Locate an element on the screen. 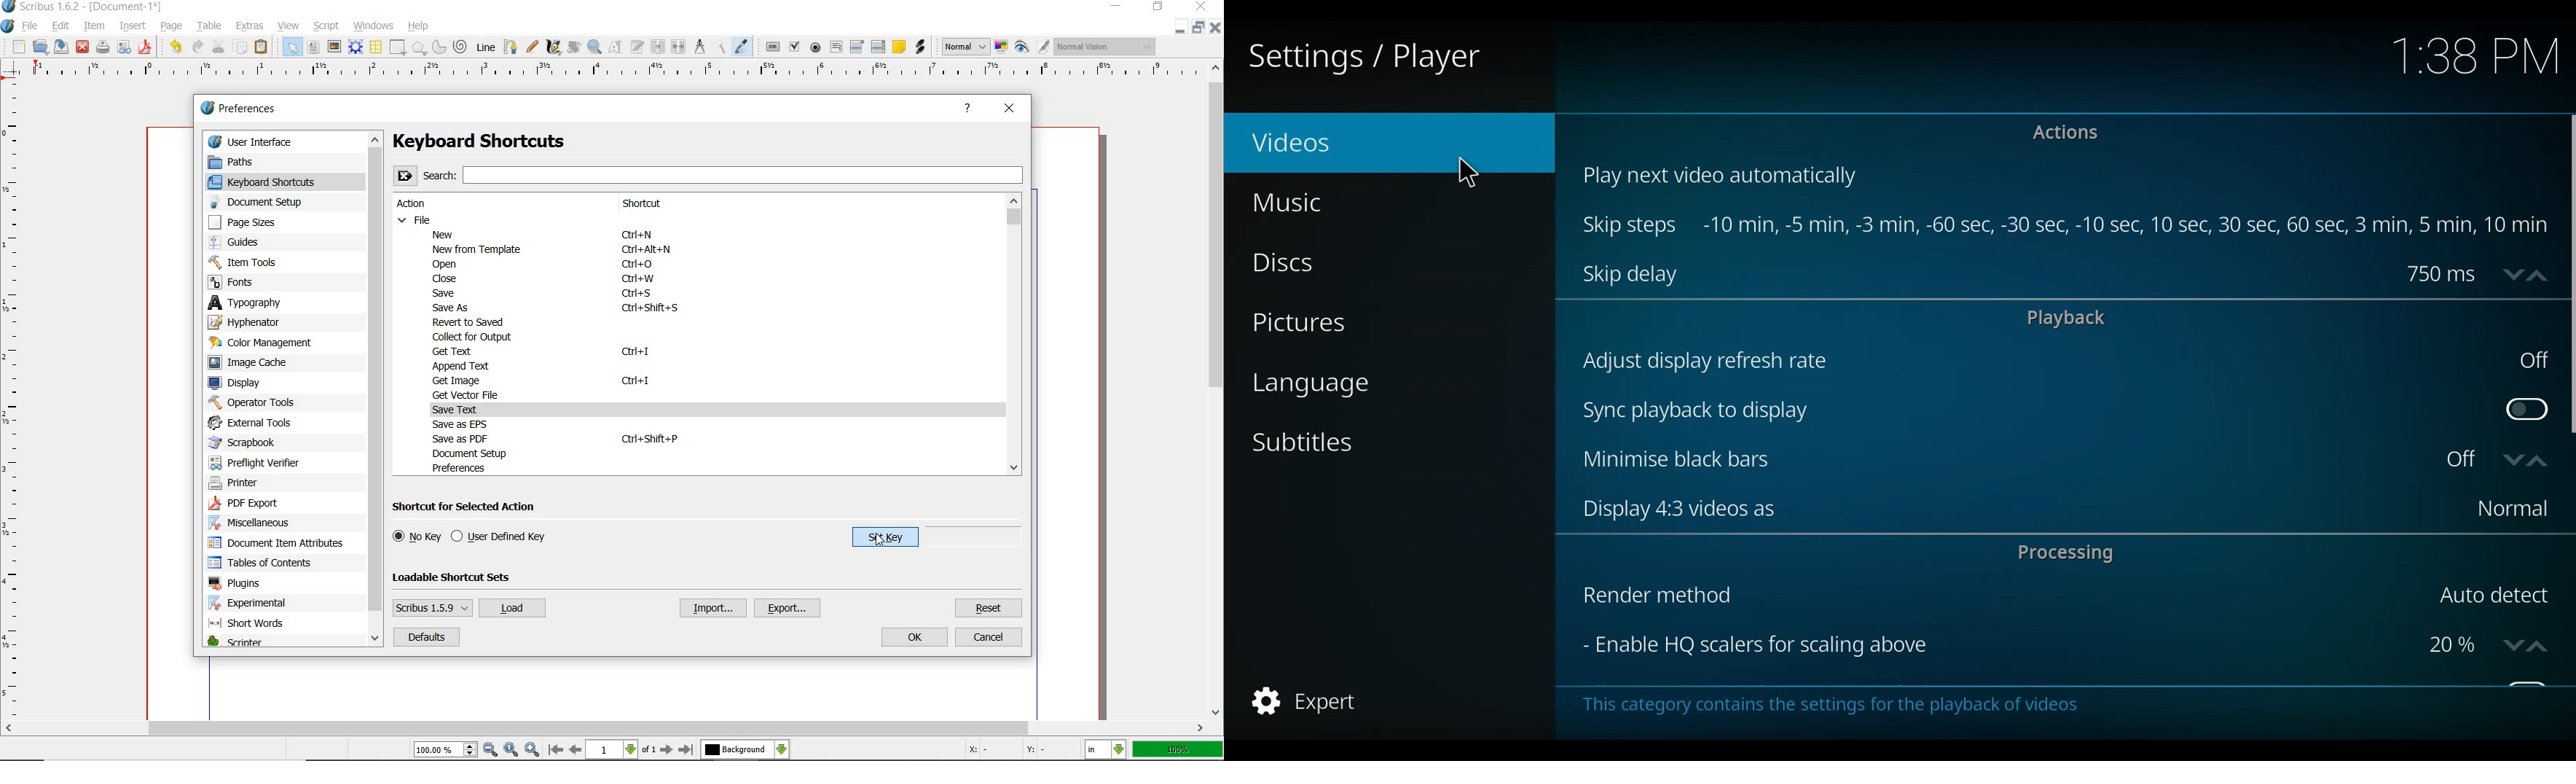 This screenshot has height=784, width=2576. Percentage scalers is located at coordinates (2454, 645).